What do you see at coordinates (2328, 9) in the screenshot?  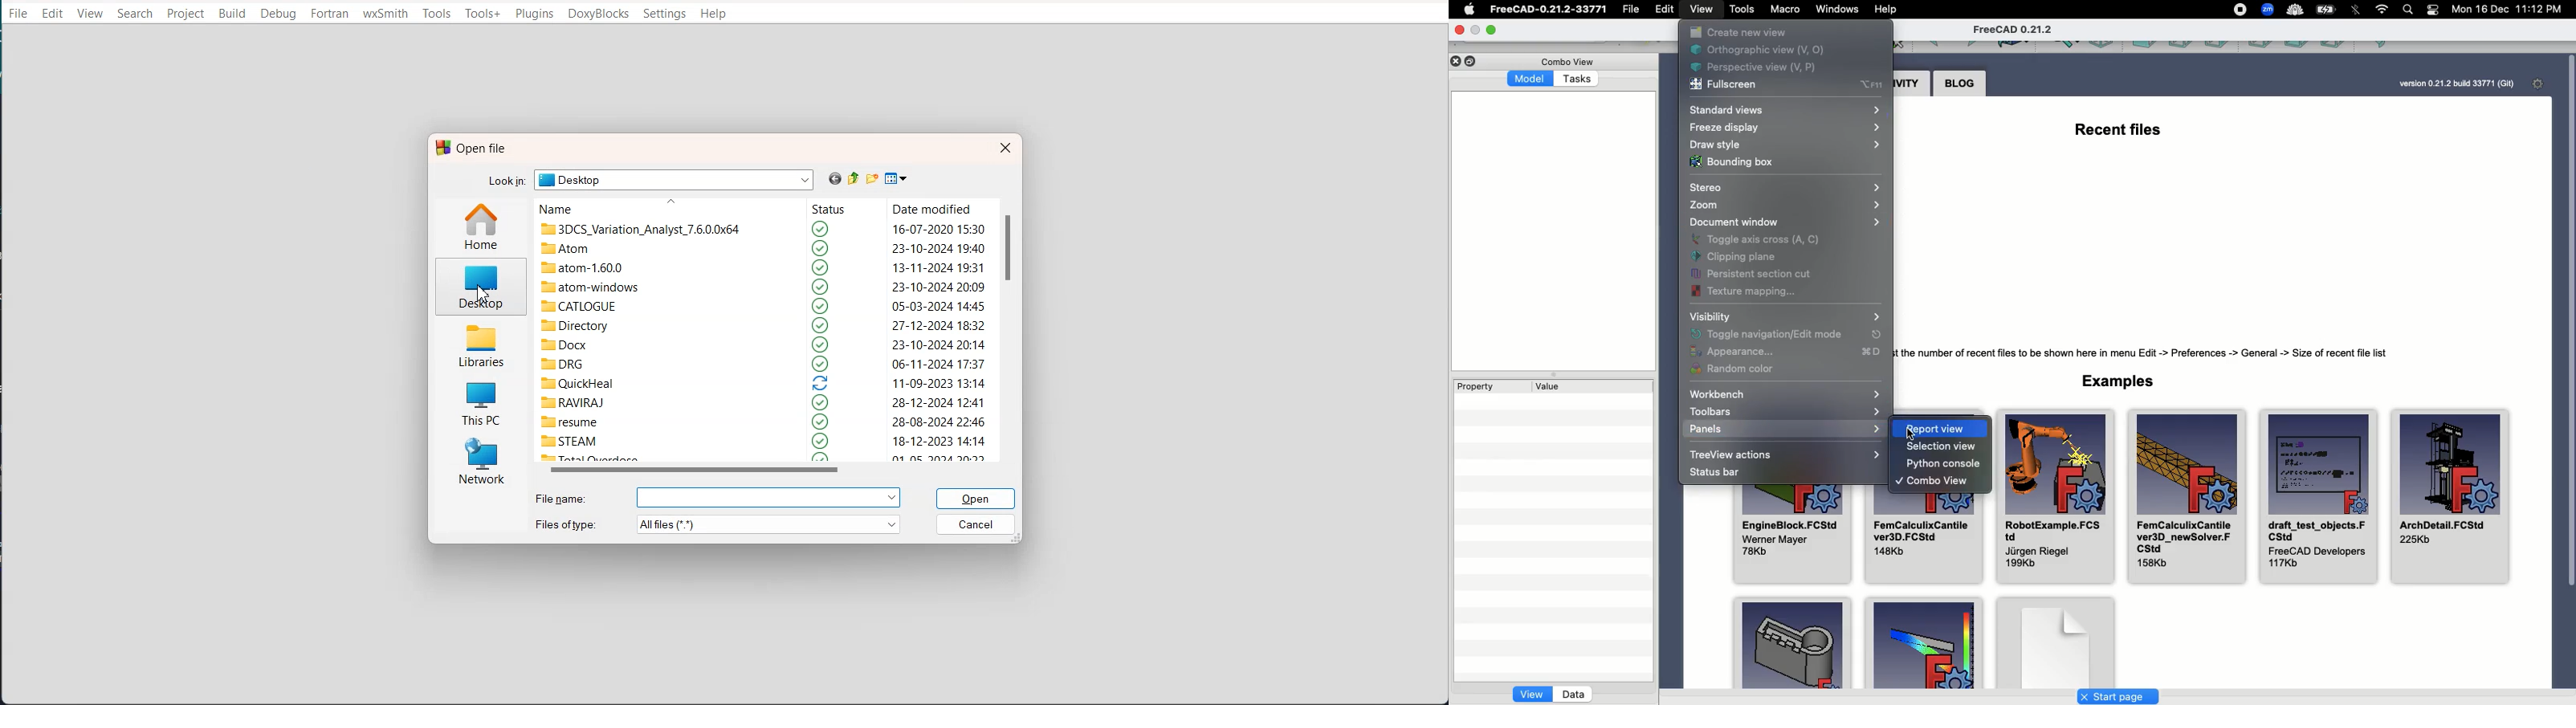 I see `Charge` at bounding box center [2328, 9].